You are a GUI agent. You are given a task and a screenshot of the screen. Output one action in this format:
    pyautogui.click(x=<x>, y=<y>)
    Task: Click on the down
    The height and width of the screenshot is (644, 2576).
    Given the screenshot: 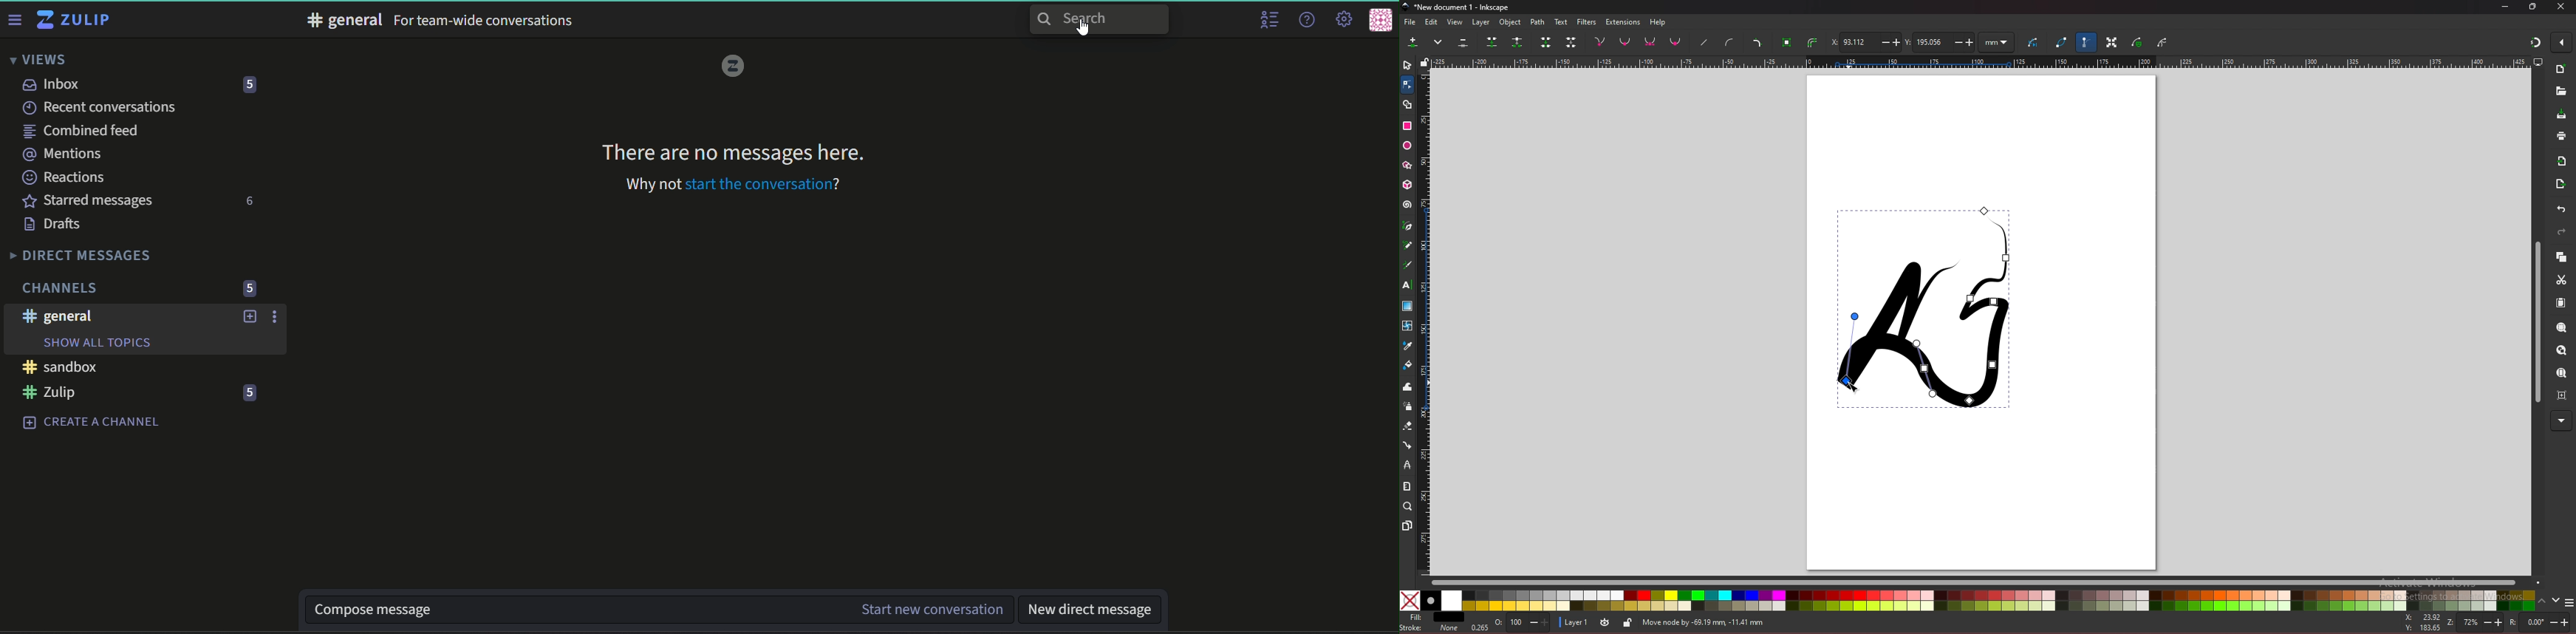 What is the action you would take?
    pyautogui.click(x=2557, y=600)
    